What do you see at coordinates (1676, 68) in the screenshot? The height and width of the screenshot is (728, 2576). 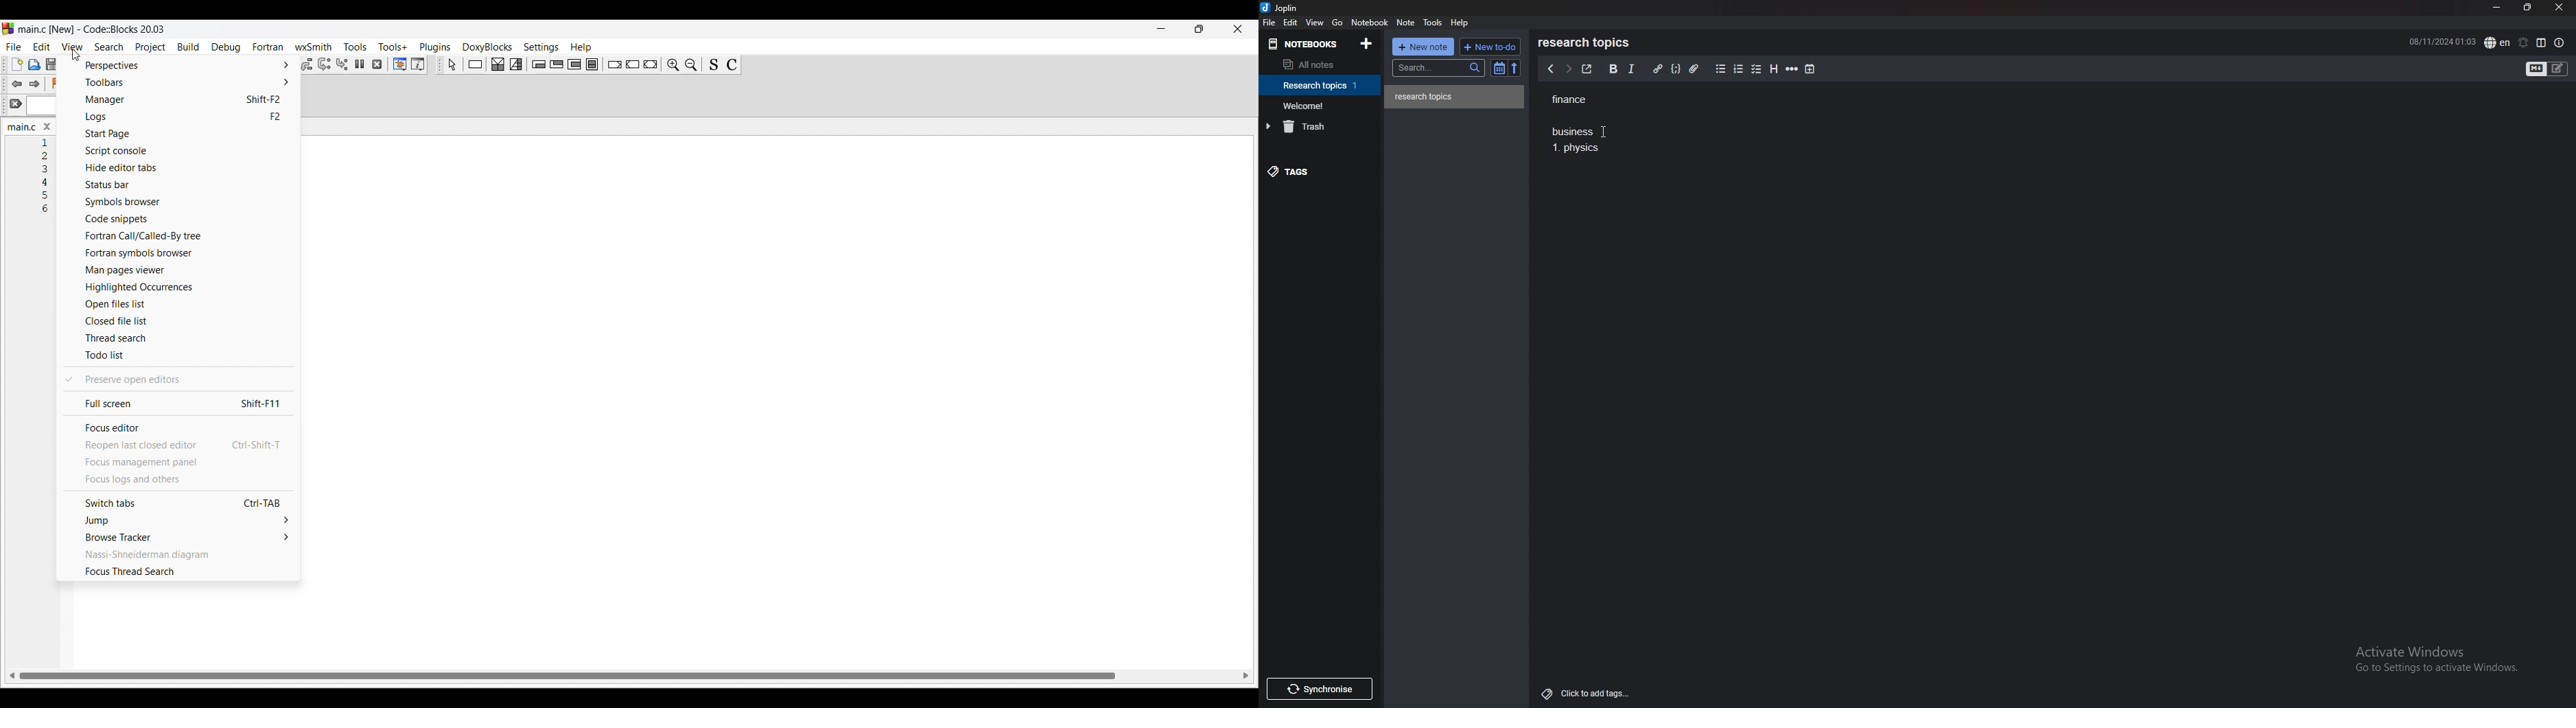 I see `code` at bounding box center [1676, 68].